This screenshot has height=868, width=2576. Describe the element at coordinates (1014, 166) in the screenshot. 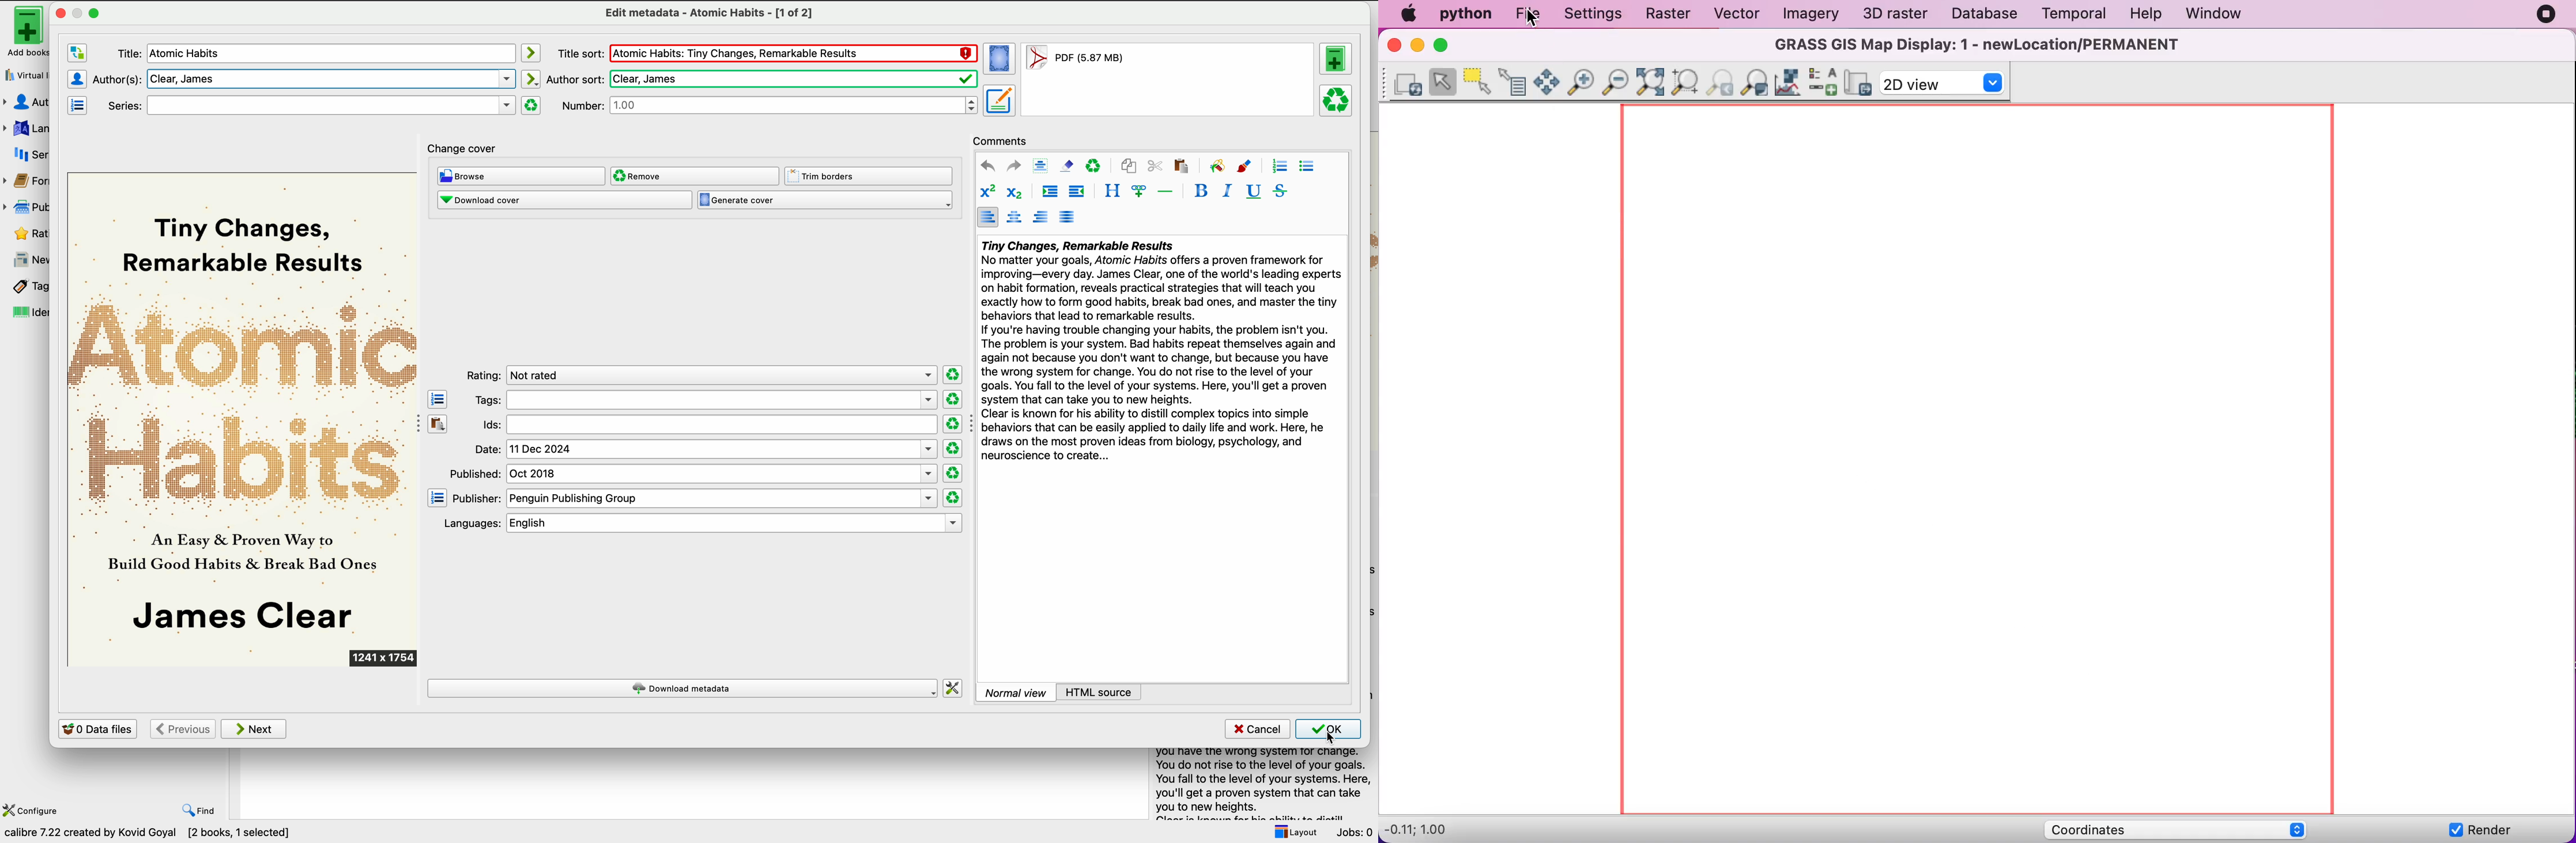

I see `redo` at that location.